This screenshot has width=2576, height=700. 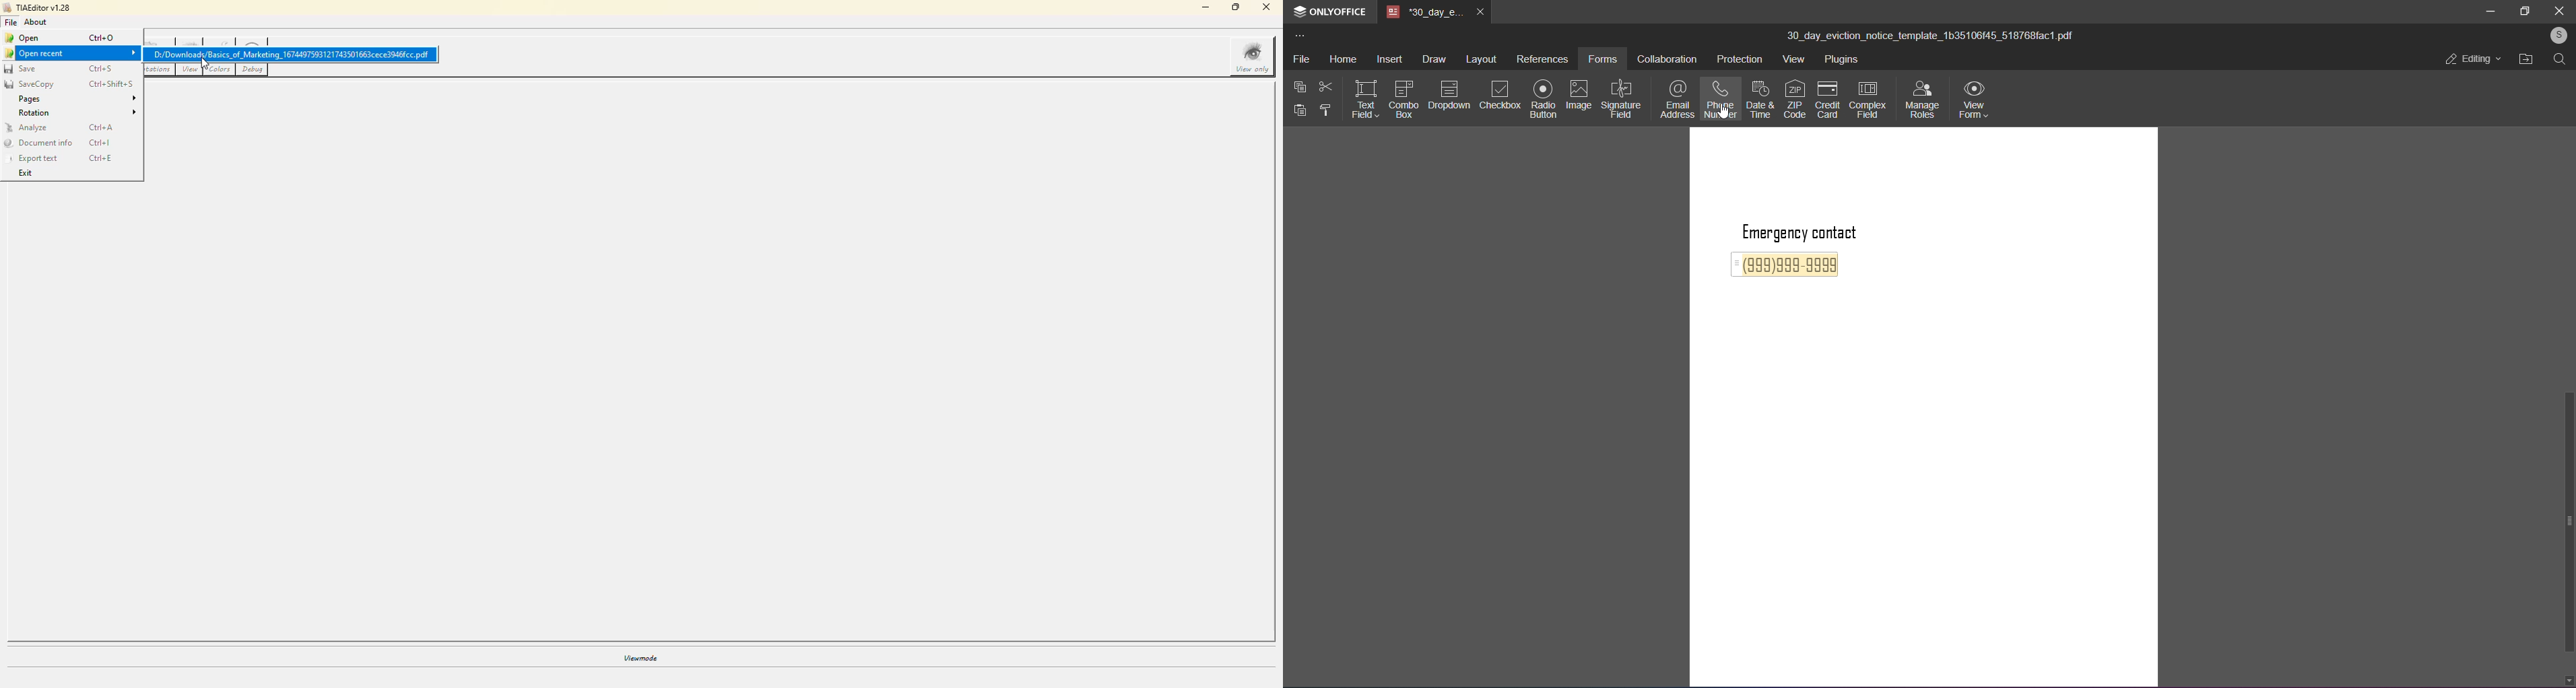 What do you see at coordinates (1975, 100) in the screenshot?
I see `view form` at bounding box center [1975, 100].